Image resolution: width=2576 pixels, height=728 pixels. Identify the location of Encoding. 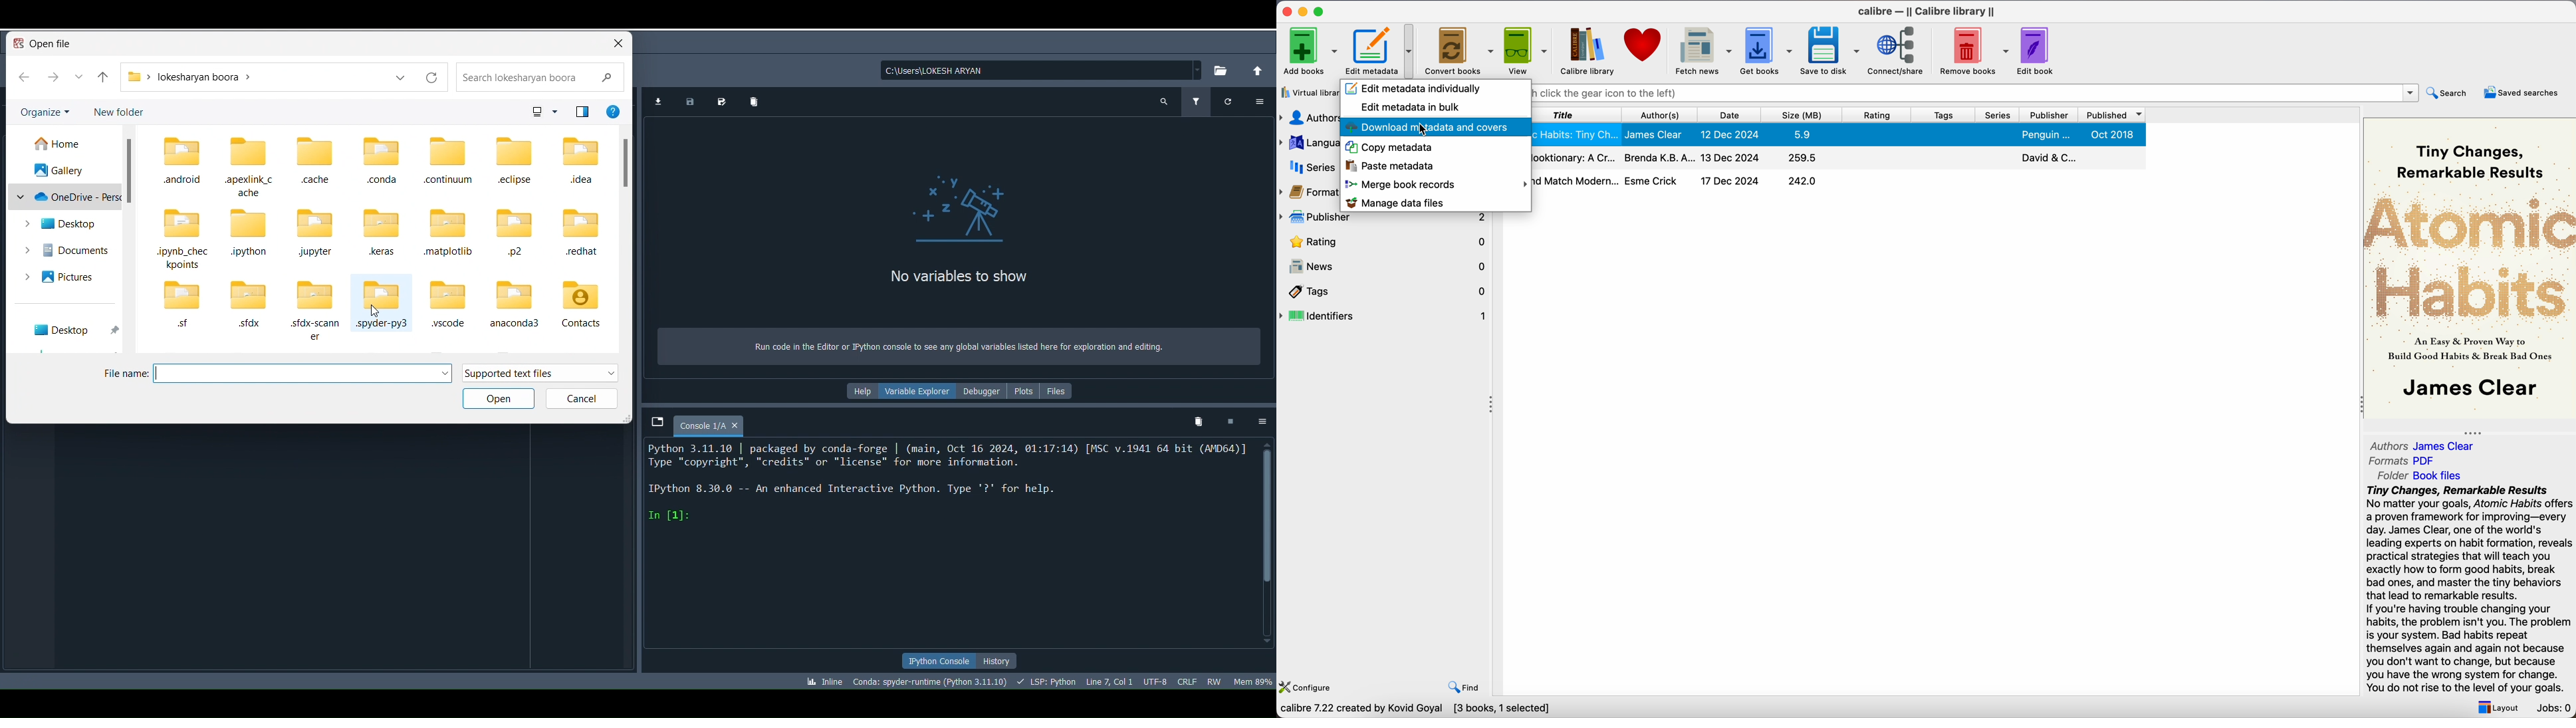
(1156, 679).